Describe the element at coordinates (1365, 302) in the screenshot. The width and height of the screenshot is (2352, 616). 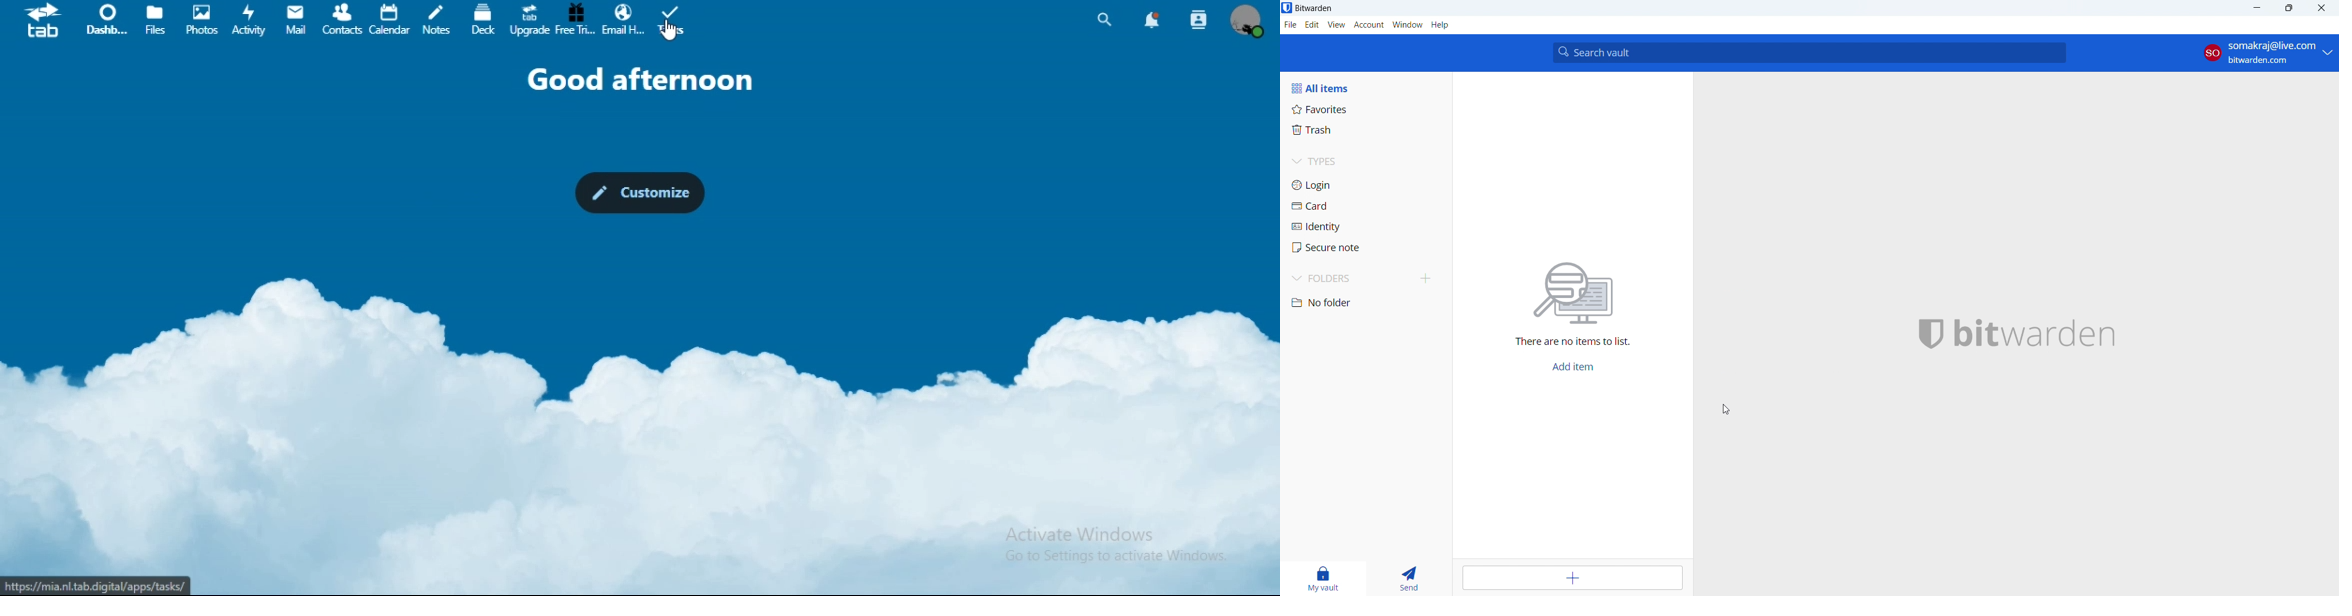
I see `no folder` at that location.